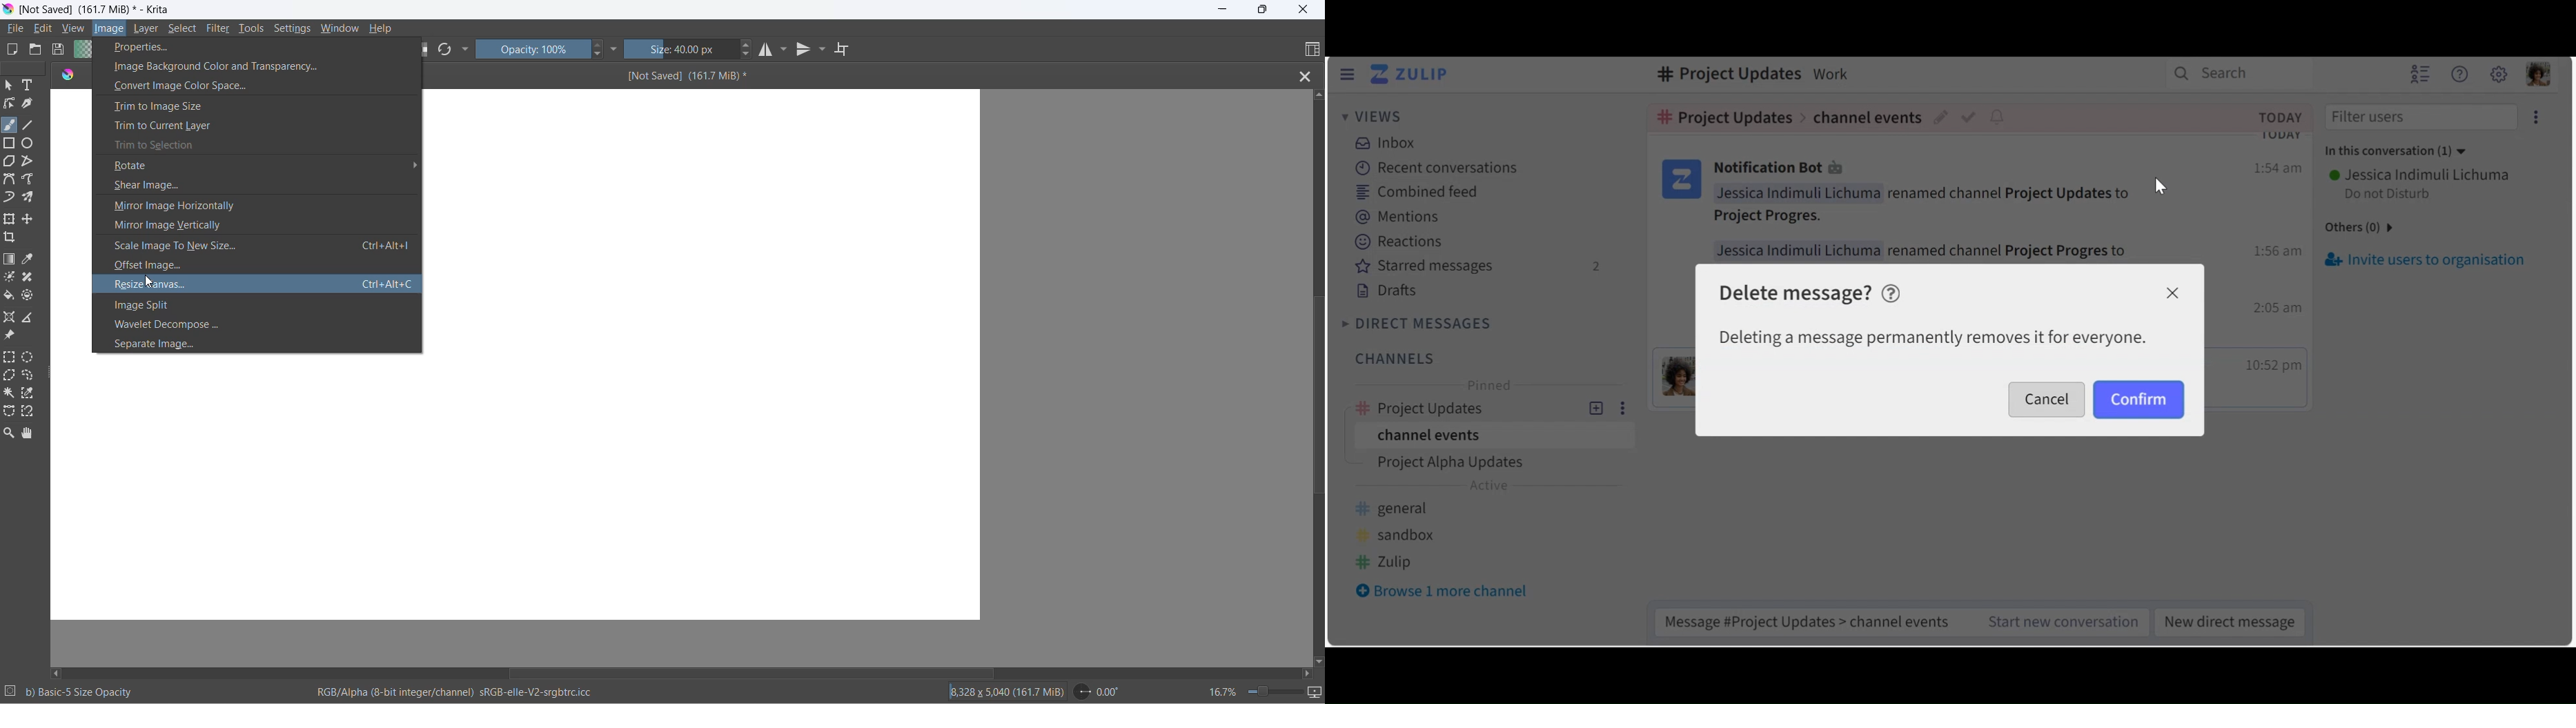 The width and height of the screenshot is (2576, 728). I want to click on Cancel, so click(2048, 398).